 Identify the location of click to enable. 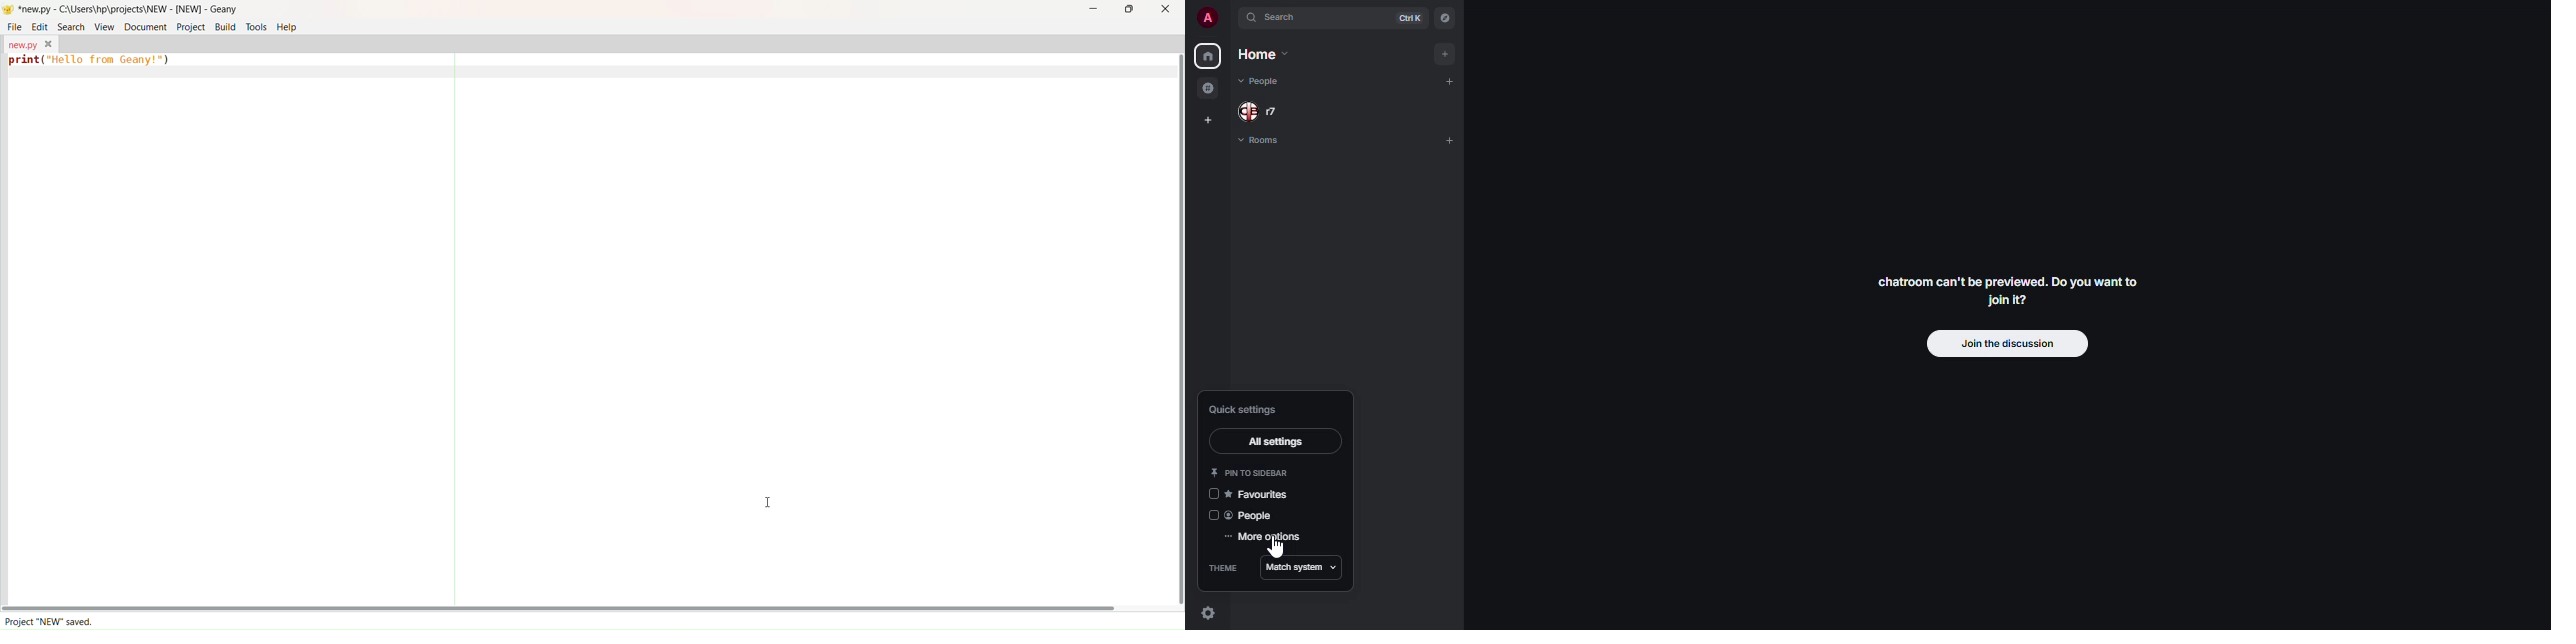
(1206, 518).